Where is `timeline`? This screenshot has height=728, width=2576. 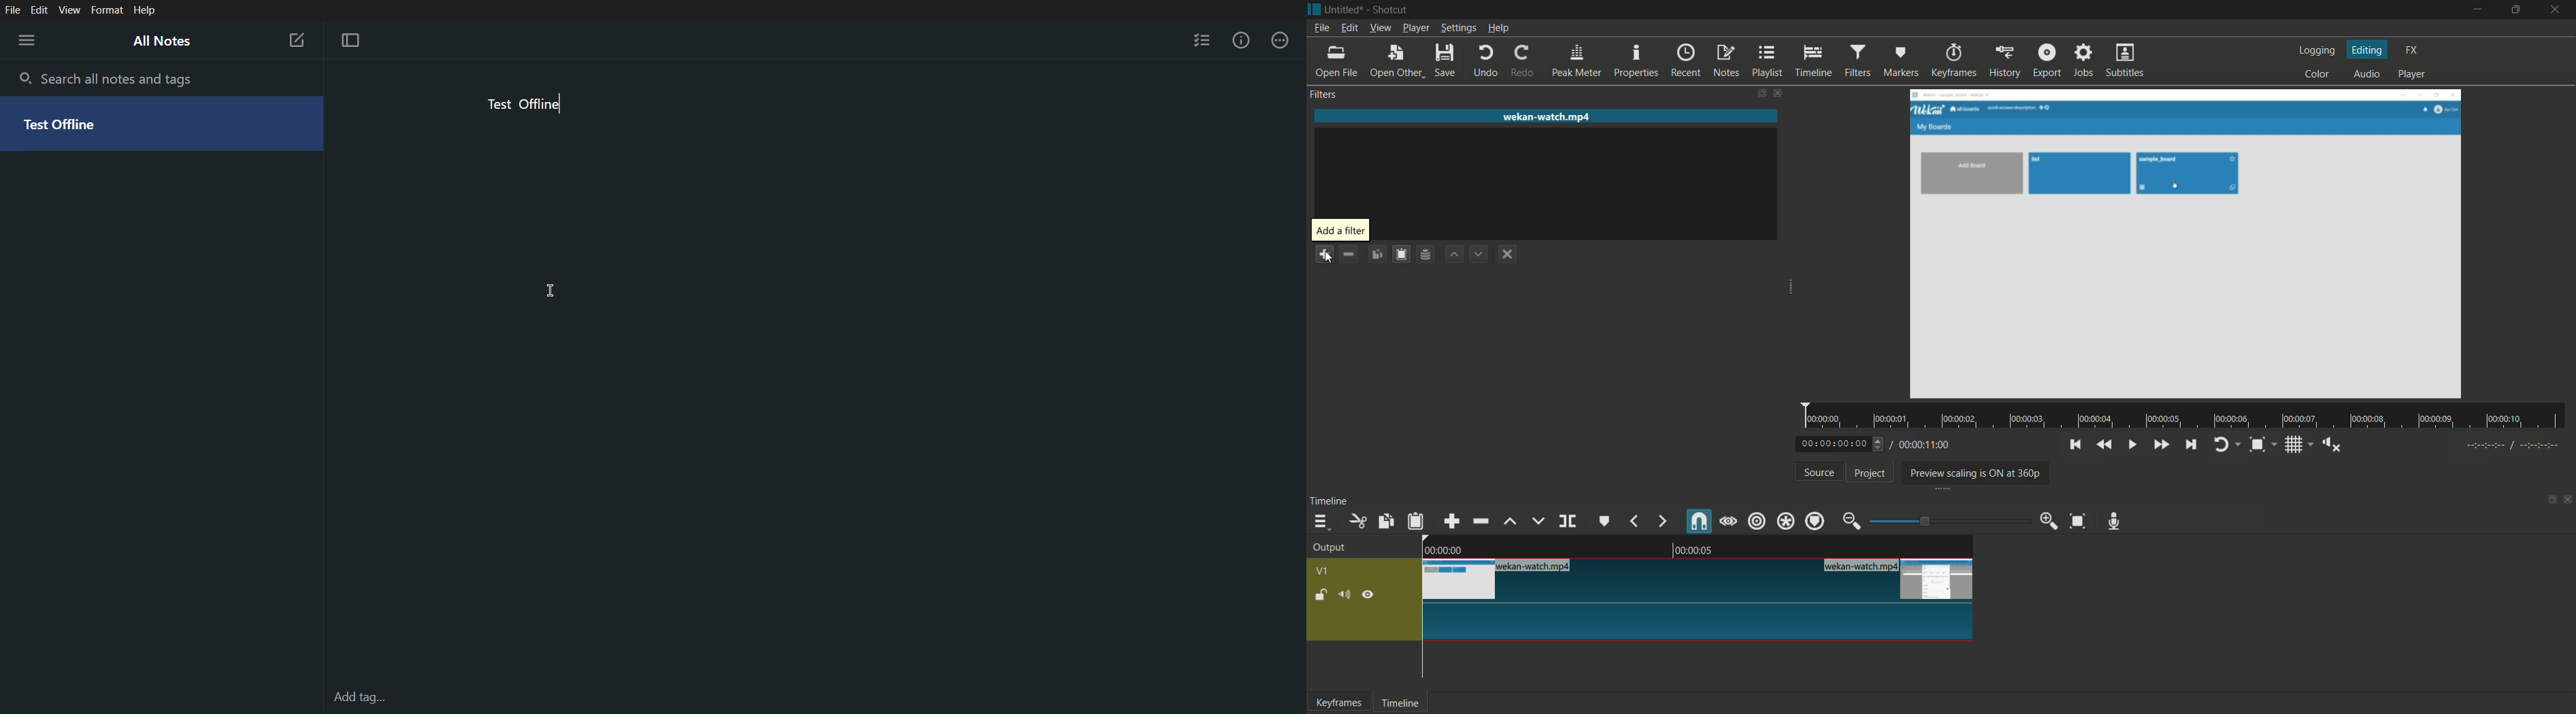
timeline is located at coordinates (1329, 502).